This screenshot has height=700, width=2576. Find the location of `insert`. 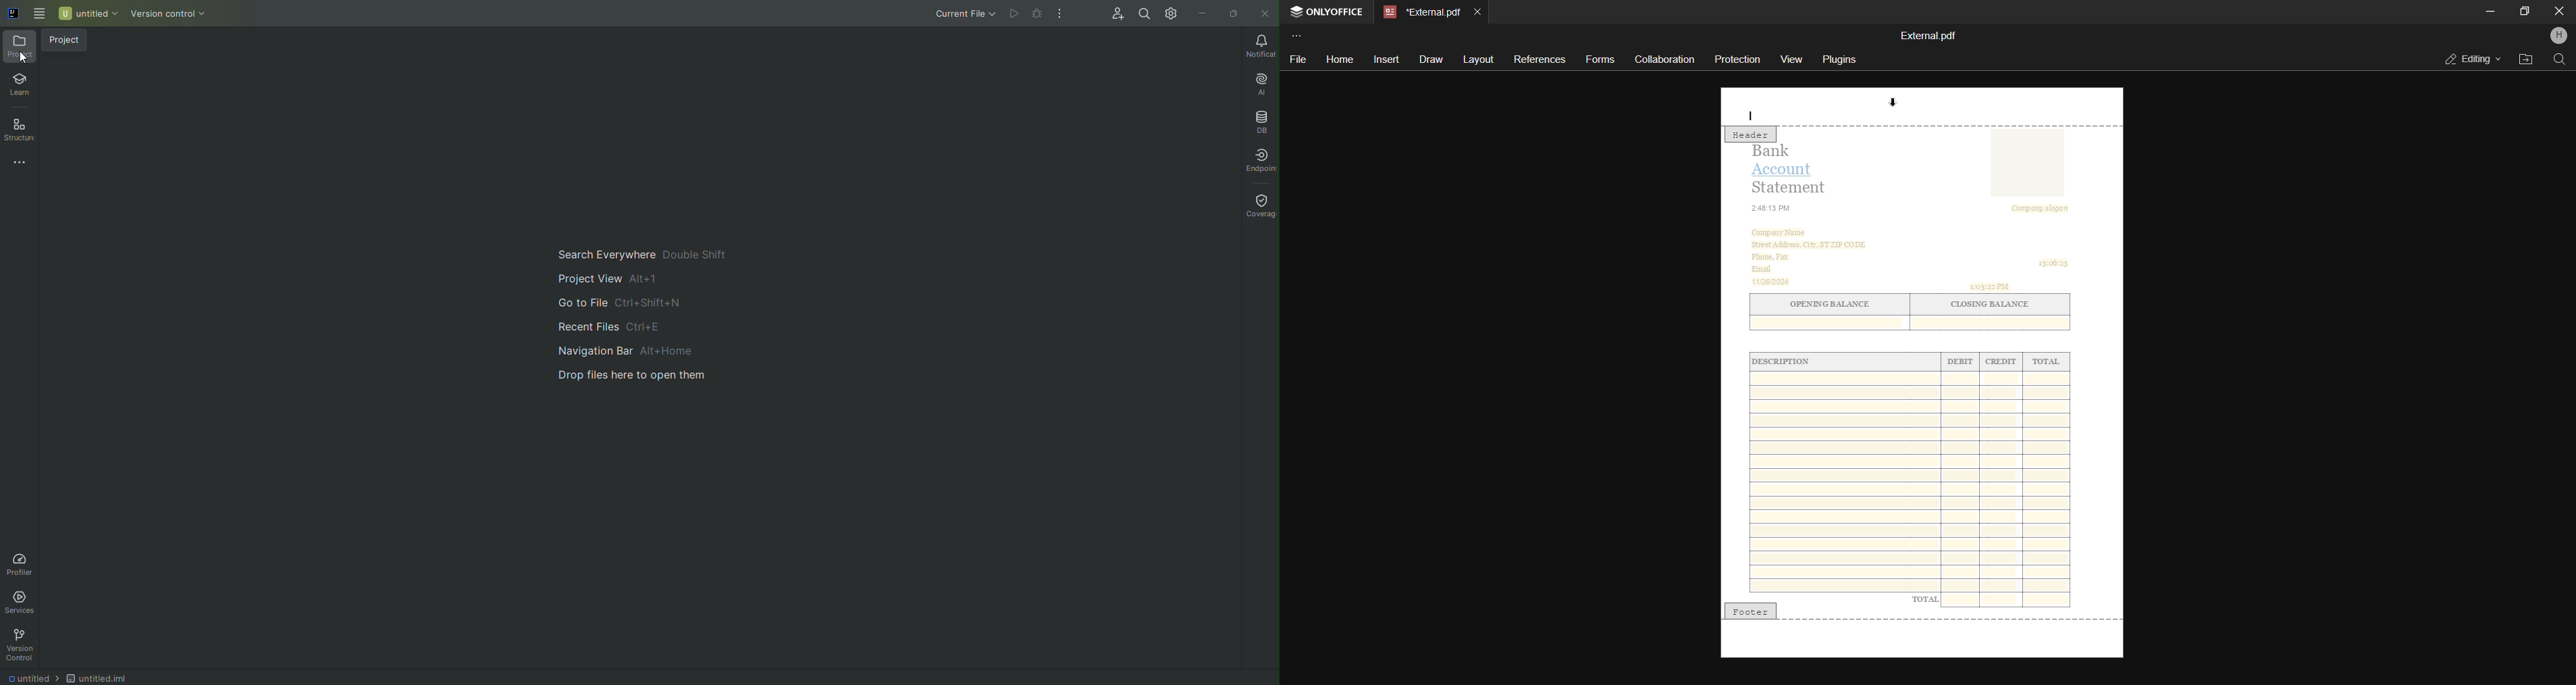

insert is located at coordinates (1386, 58).